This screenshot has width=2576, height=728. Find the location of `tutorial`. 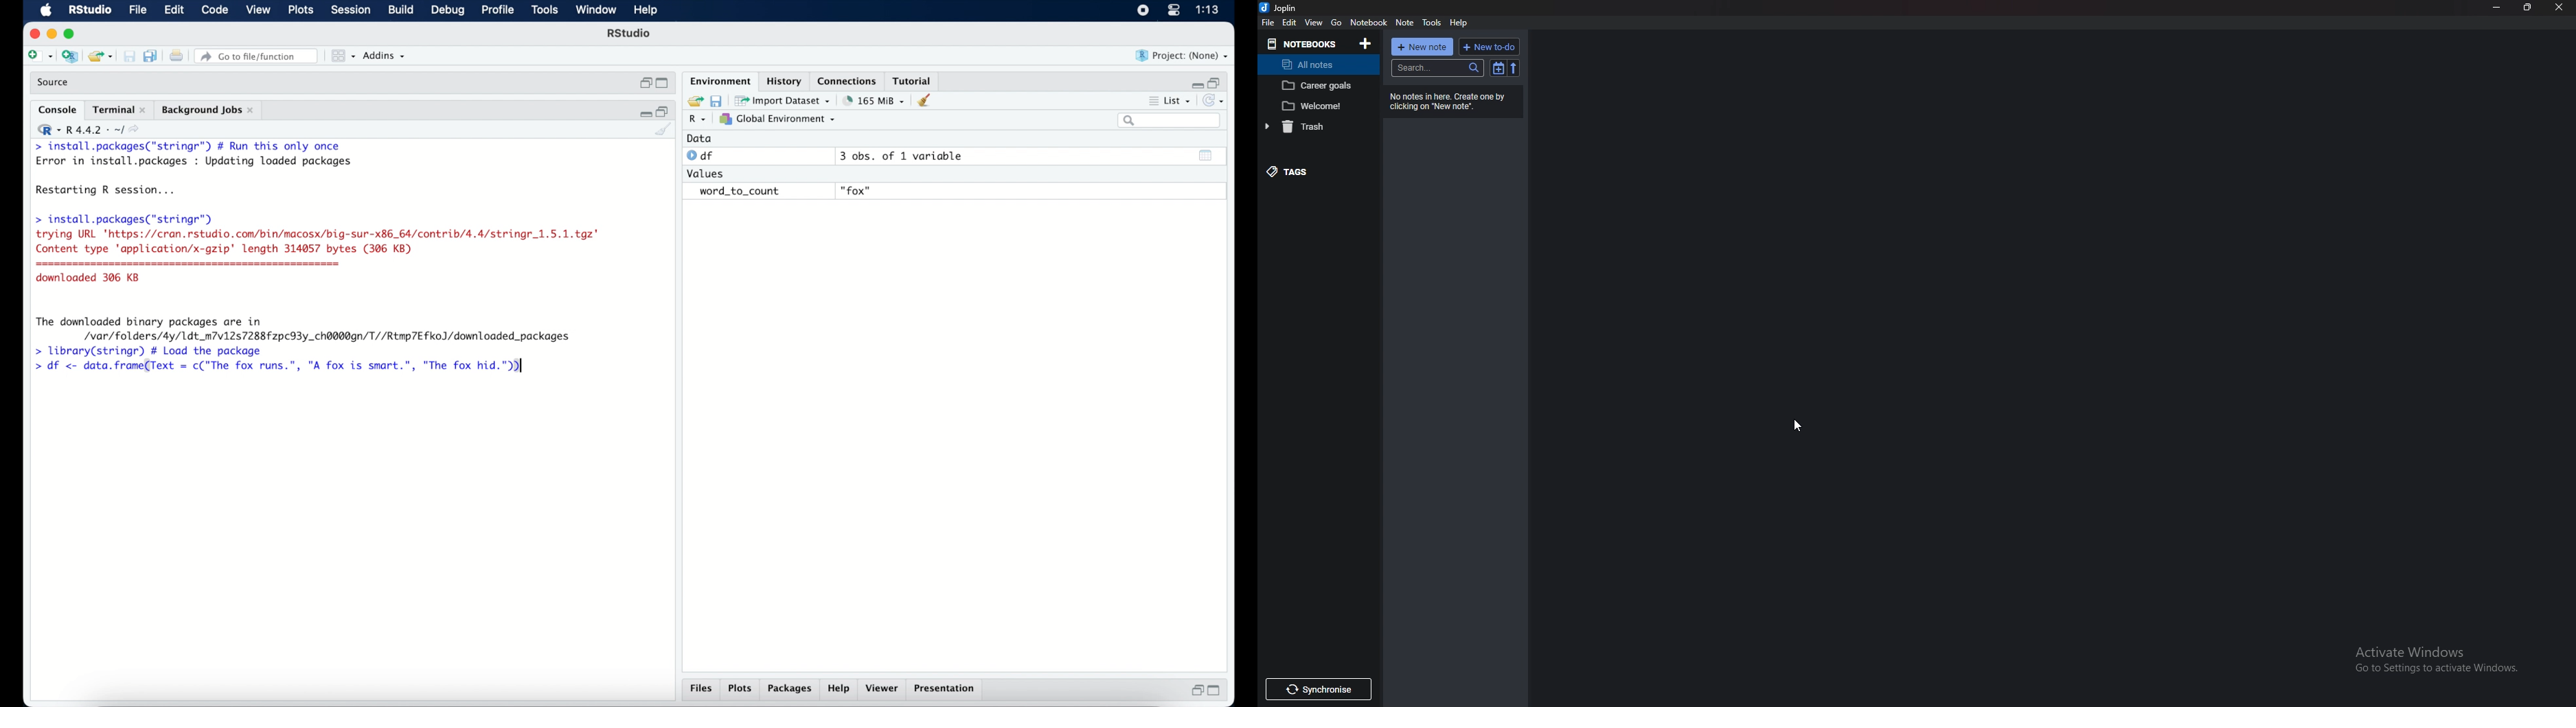

tutorial is located at coordinates (912, 79).